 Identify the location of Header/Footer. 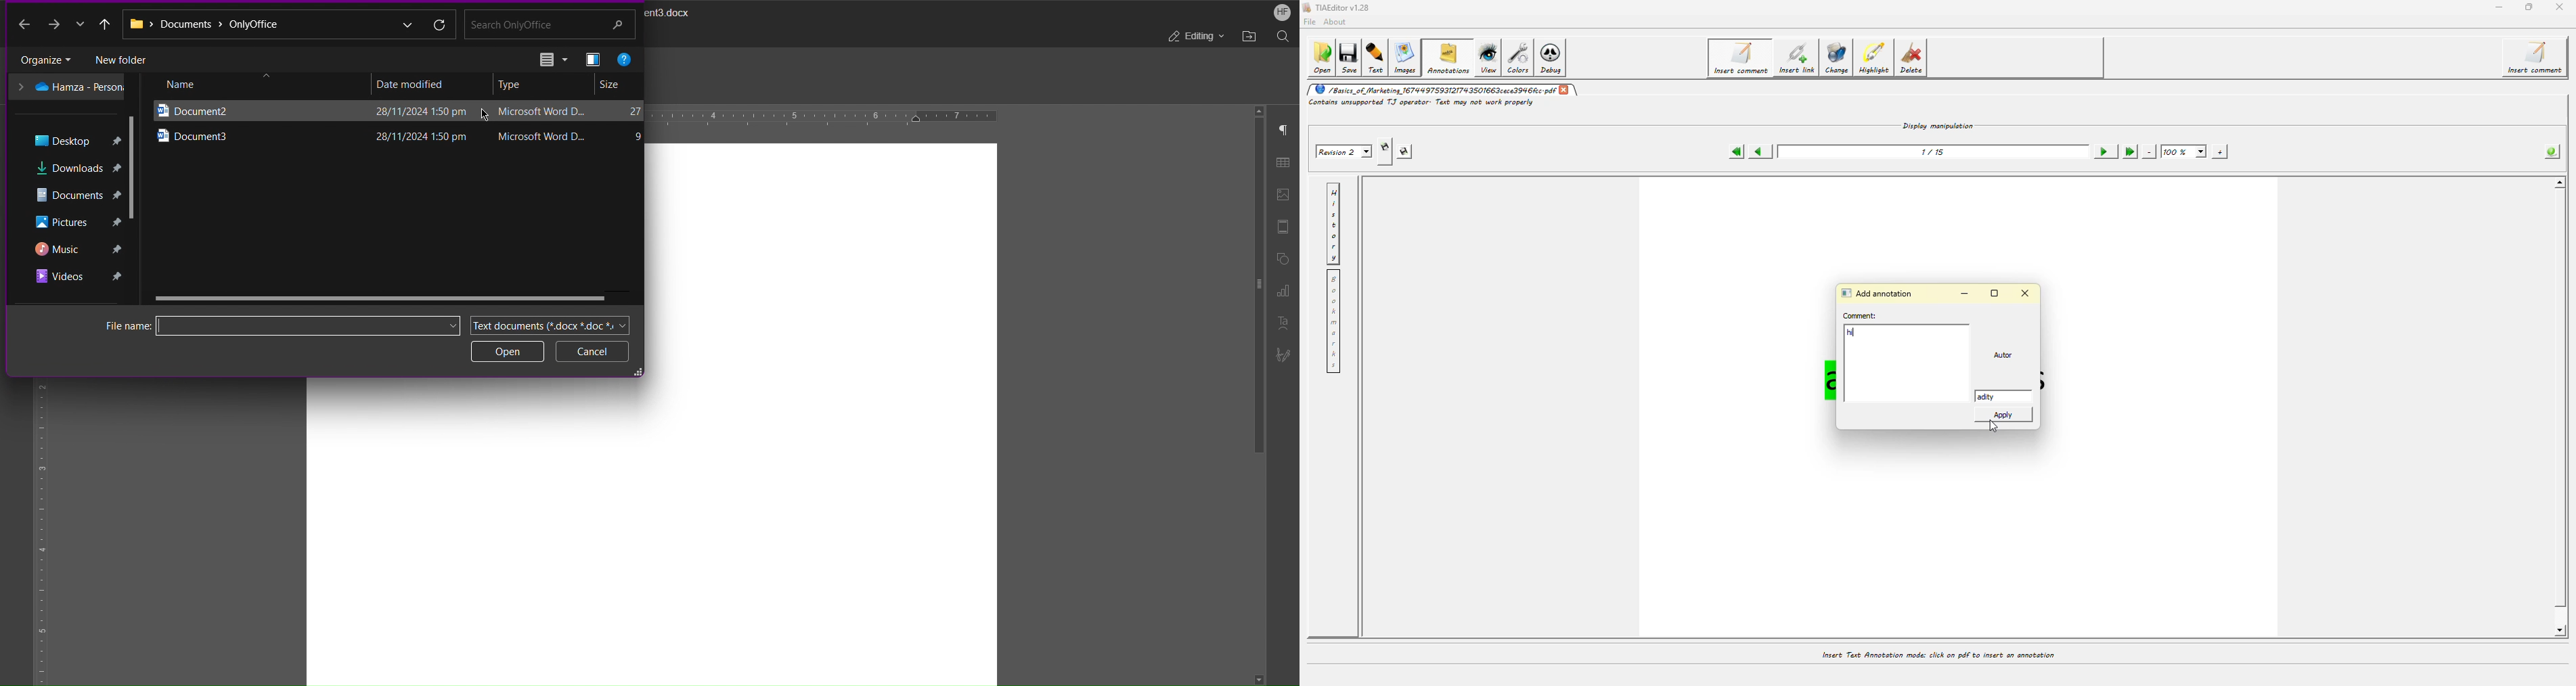
(1285, 225).